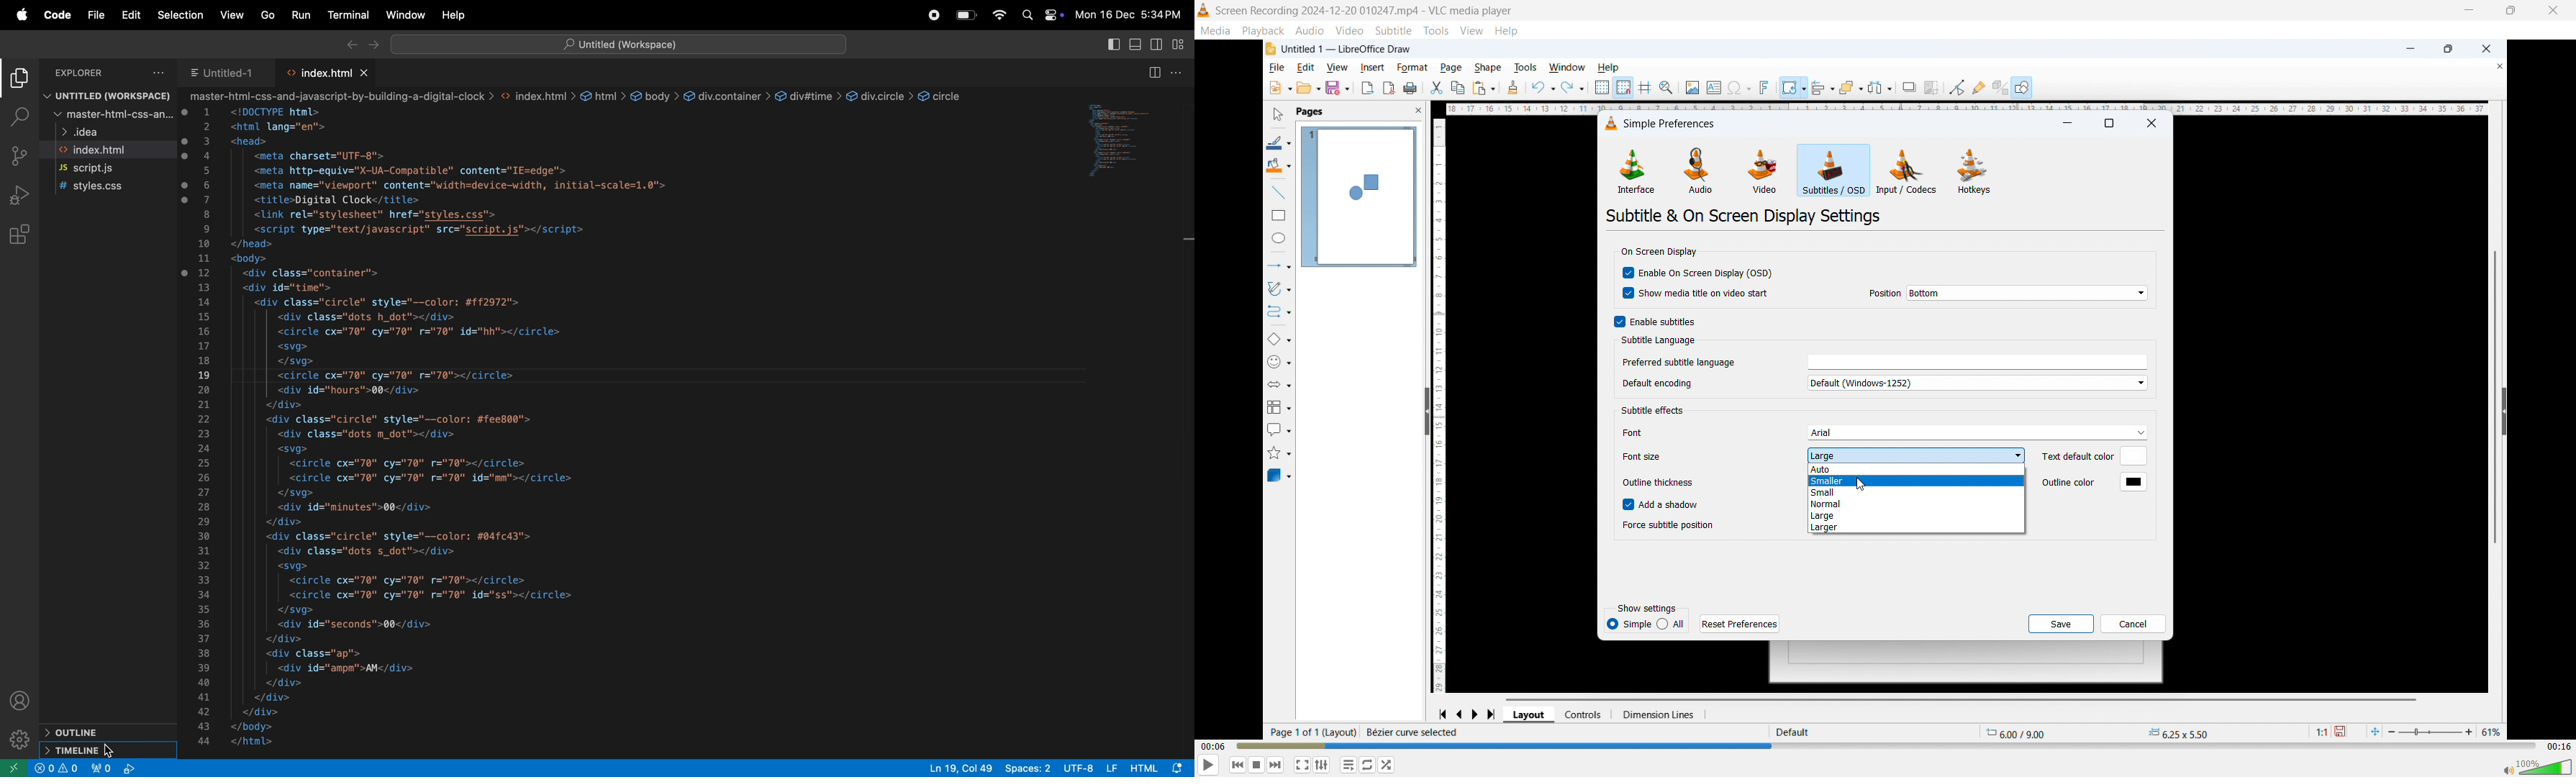 This screenshot has width=2576, height=784. What do you see at coordinates (1917, 481) in the screenshot?
I see `Smaller ` at bounding box center [1917, 481].